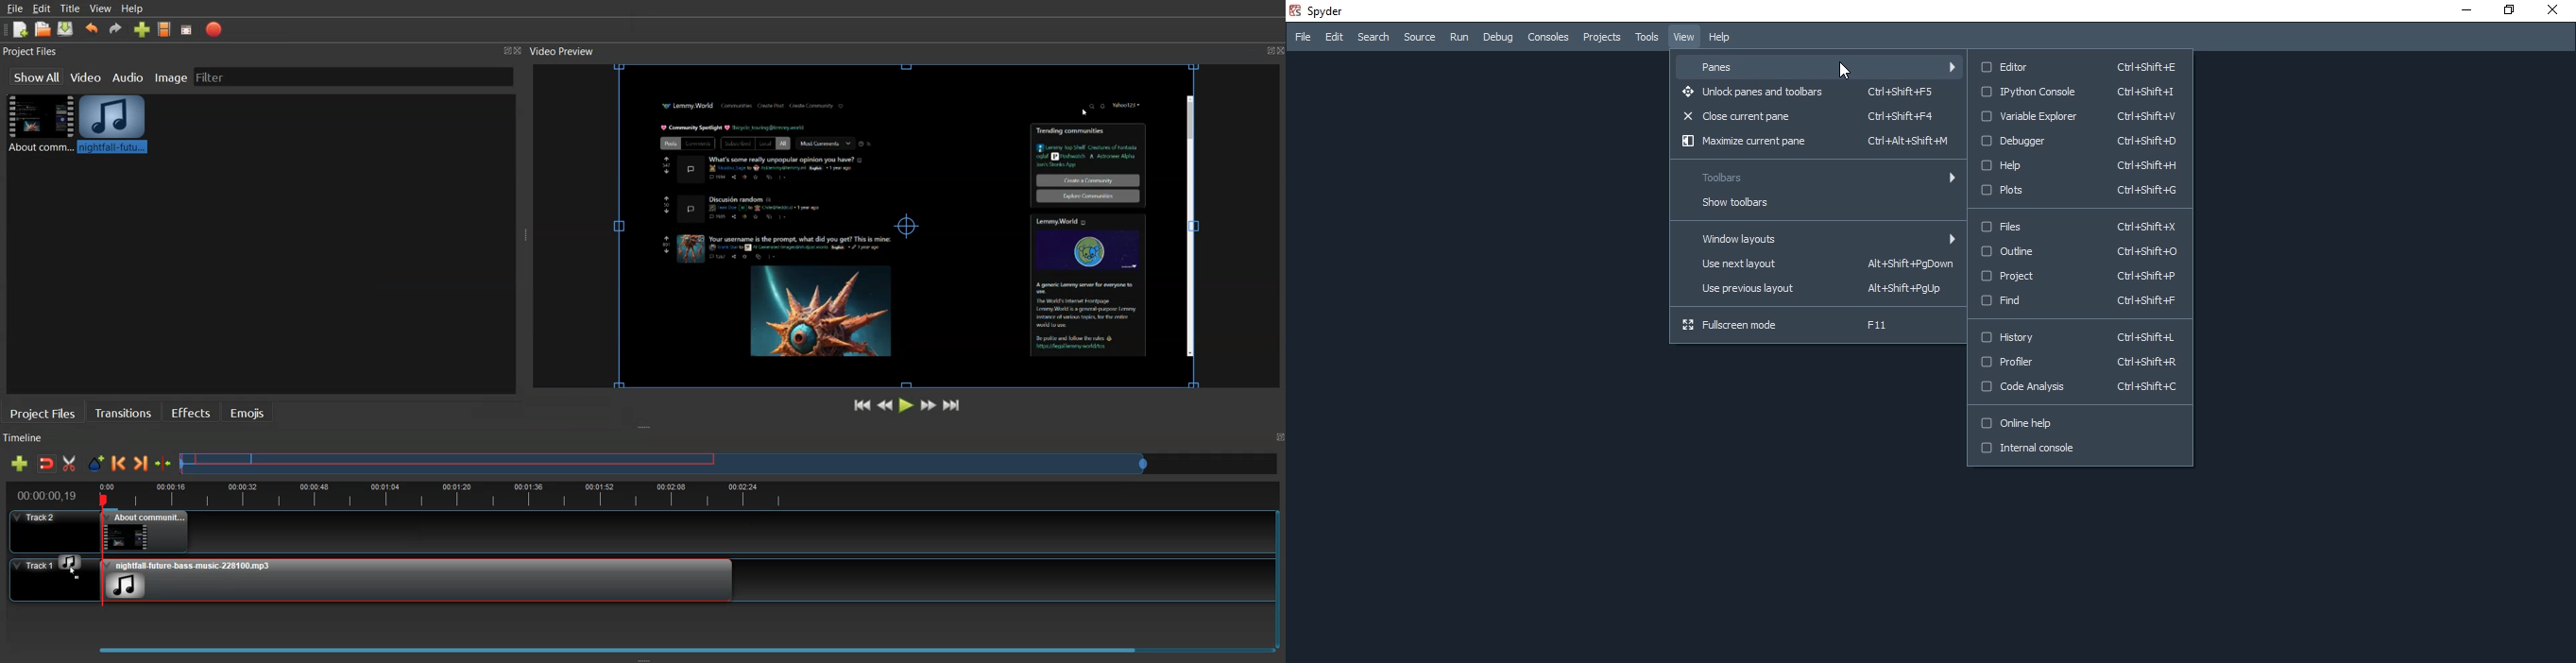 The width and height of the screenshot is (2576, 672). I want to click on Choose Profile, so click(165, 29).